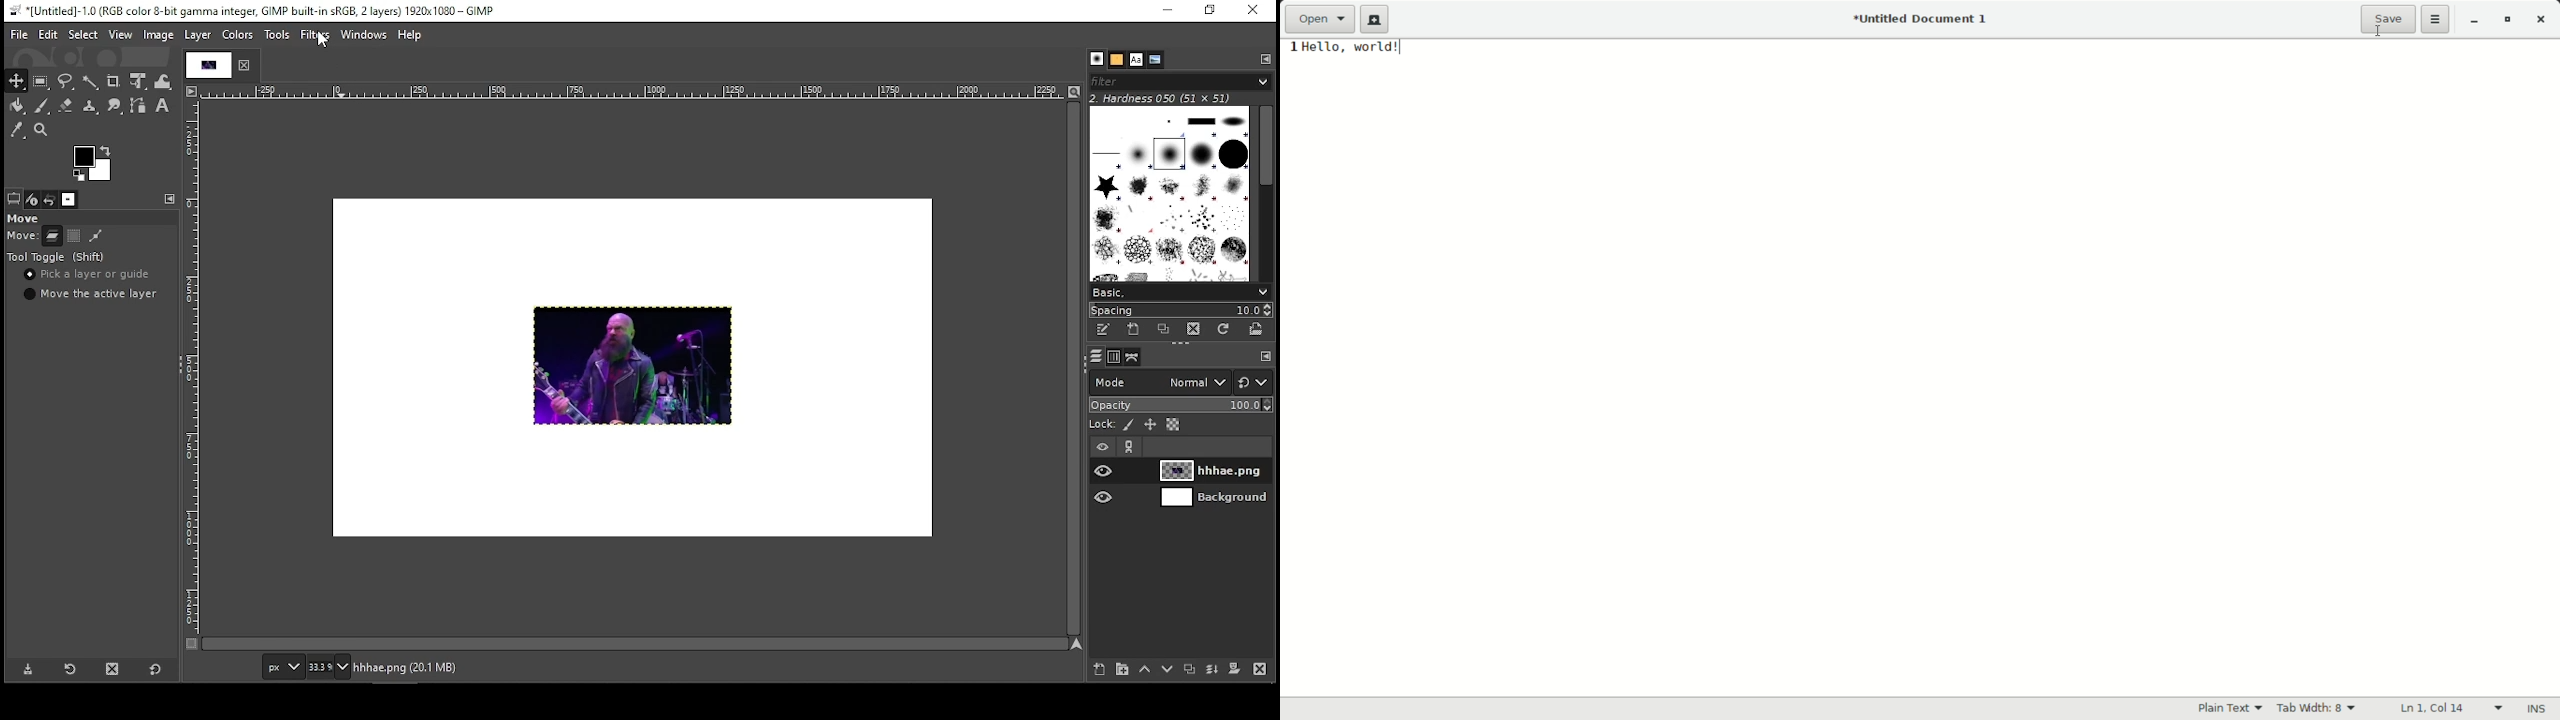 The width and height of the screenshot is (2576, 728). What do you see at coordinates (140, 82) in the screenshot?
I see `unified transform tool` at bounding box center [140, 82].